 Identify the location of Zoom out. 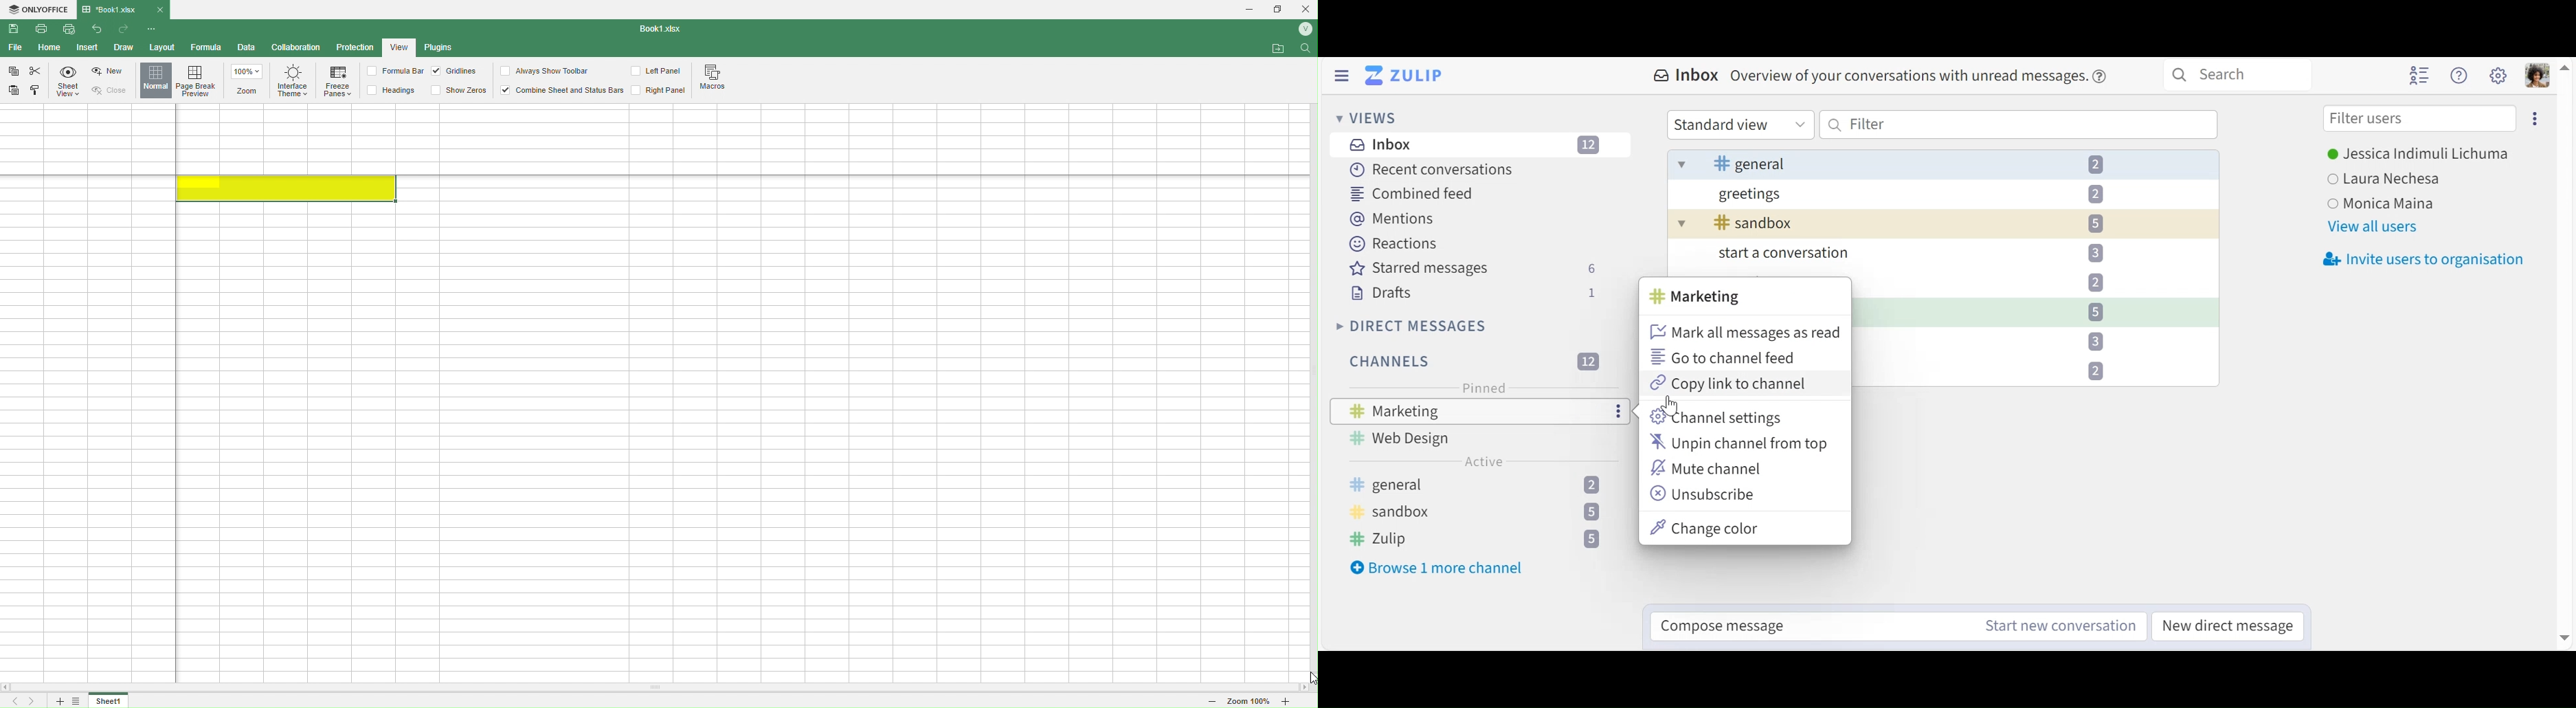
(1207, 702).